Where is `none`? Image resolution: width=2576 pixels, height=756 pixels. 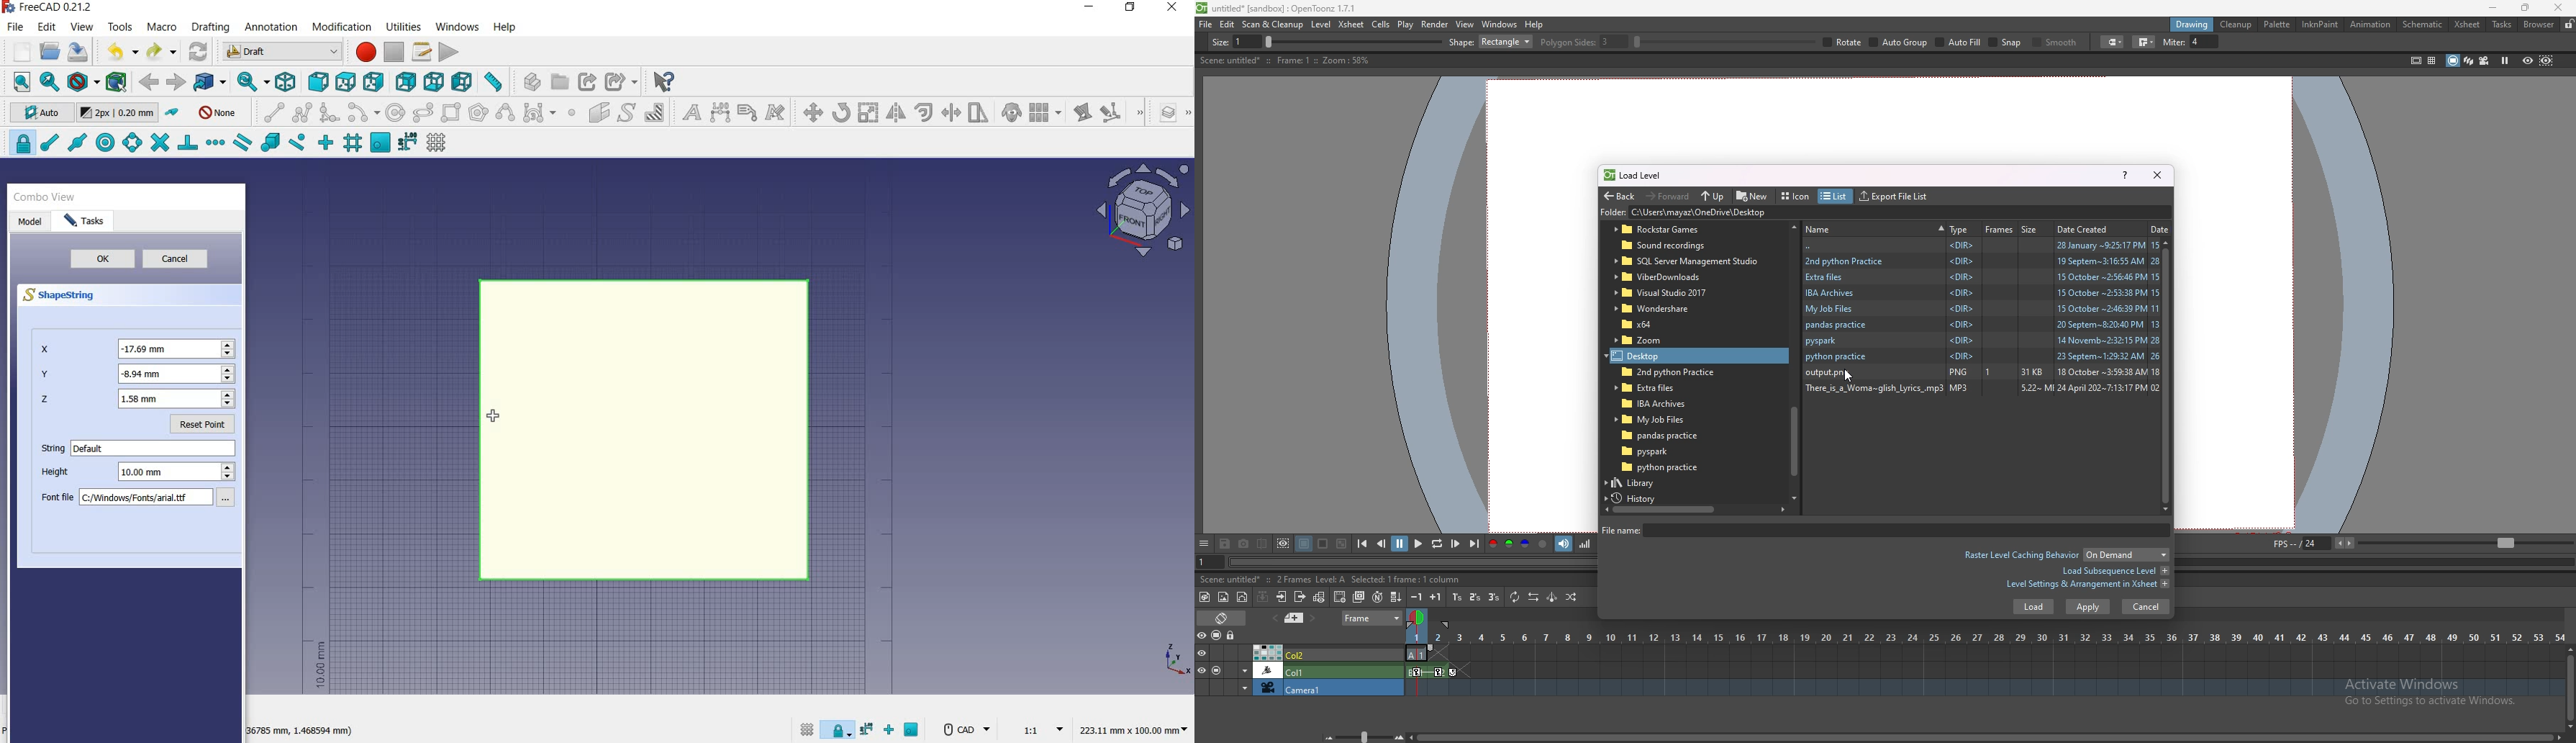
none is located at coordinates (219, 112).